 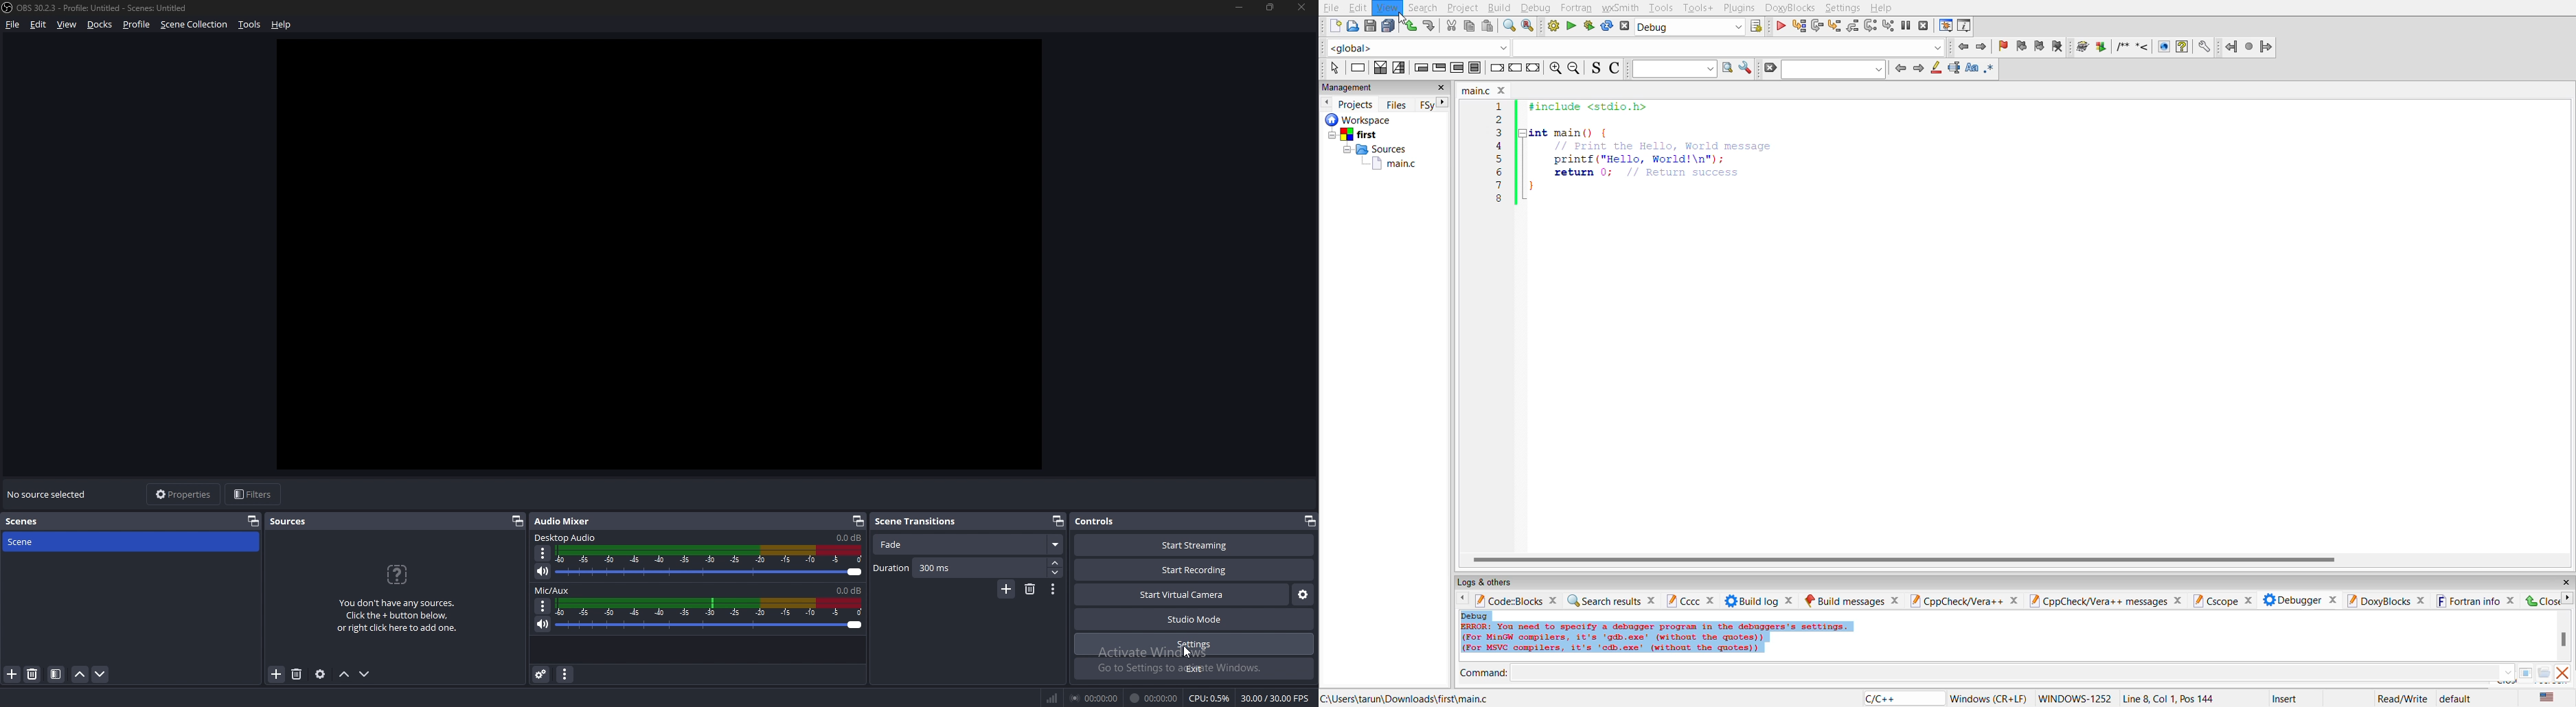 What do you see at coordinates (1404, 698) in the screenshot?
I see `file location` at bounding box center [1404, 698].